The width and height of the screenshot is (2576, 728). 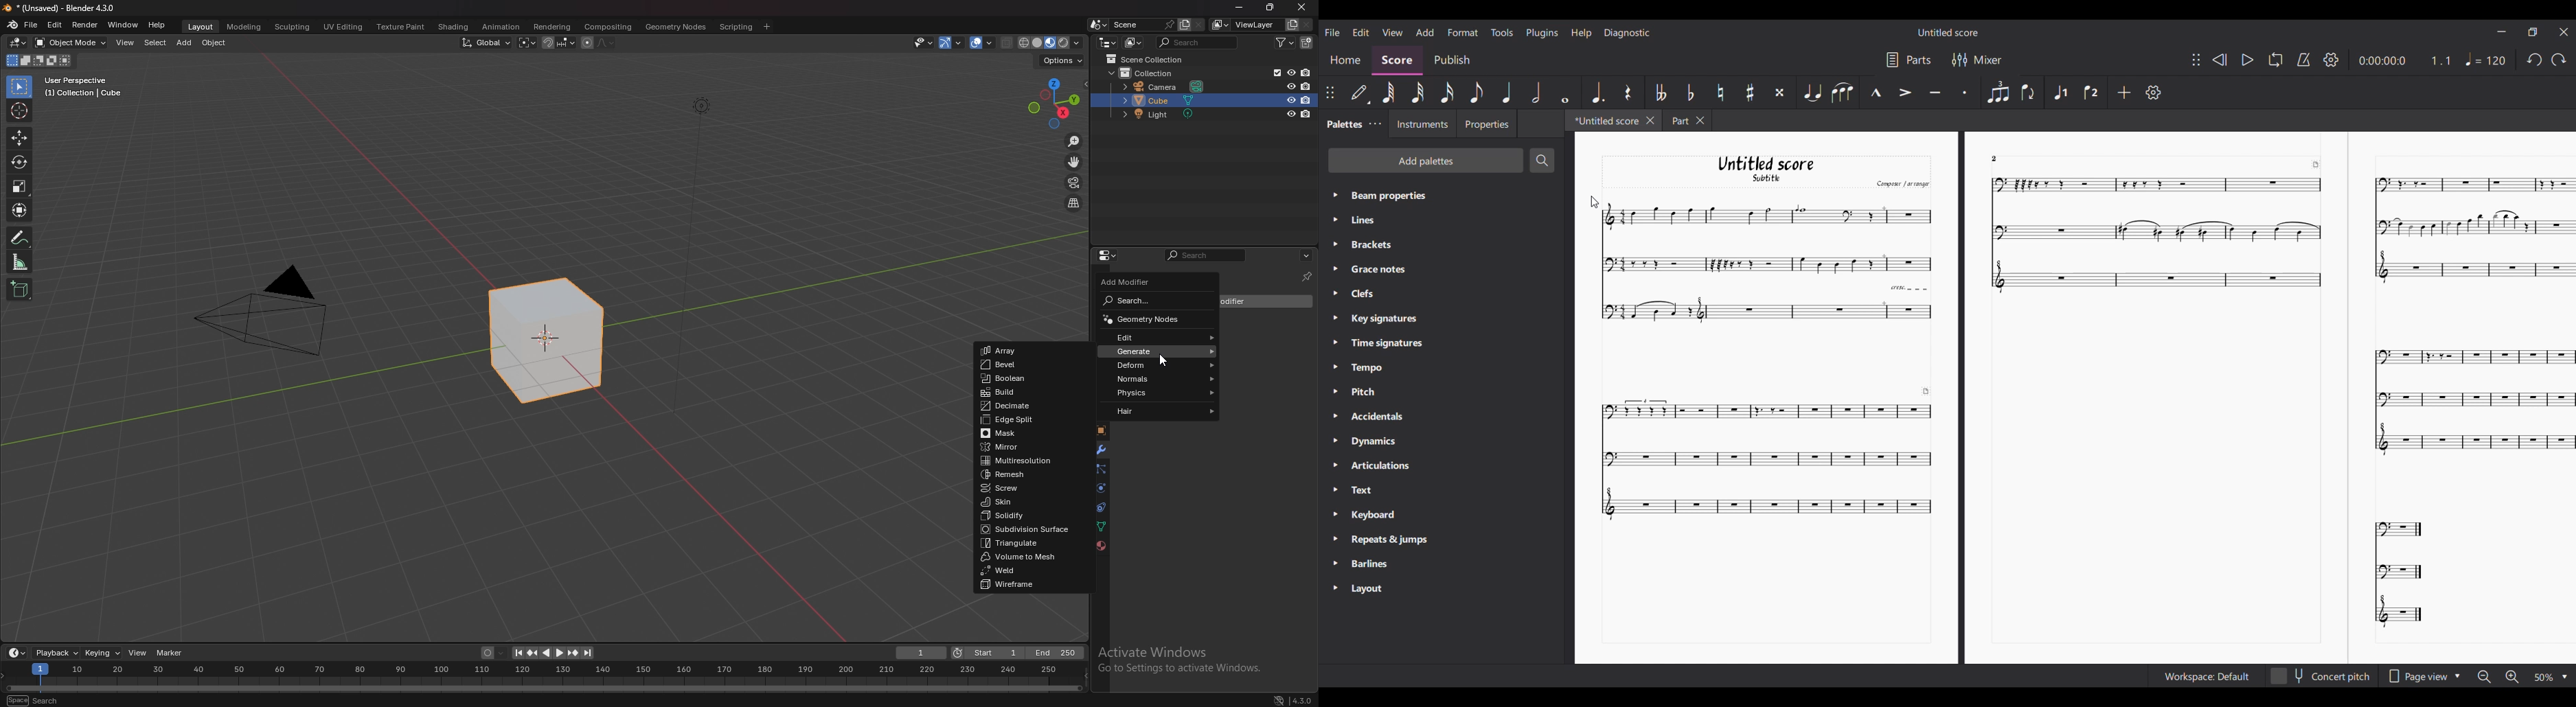 What do you see at coordinates (1447, 93) in the screenshot?
I see `16th note` at bounding box center [1447, 93].